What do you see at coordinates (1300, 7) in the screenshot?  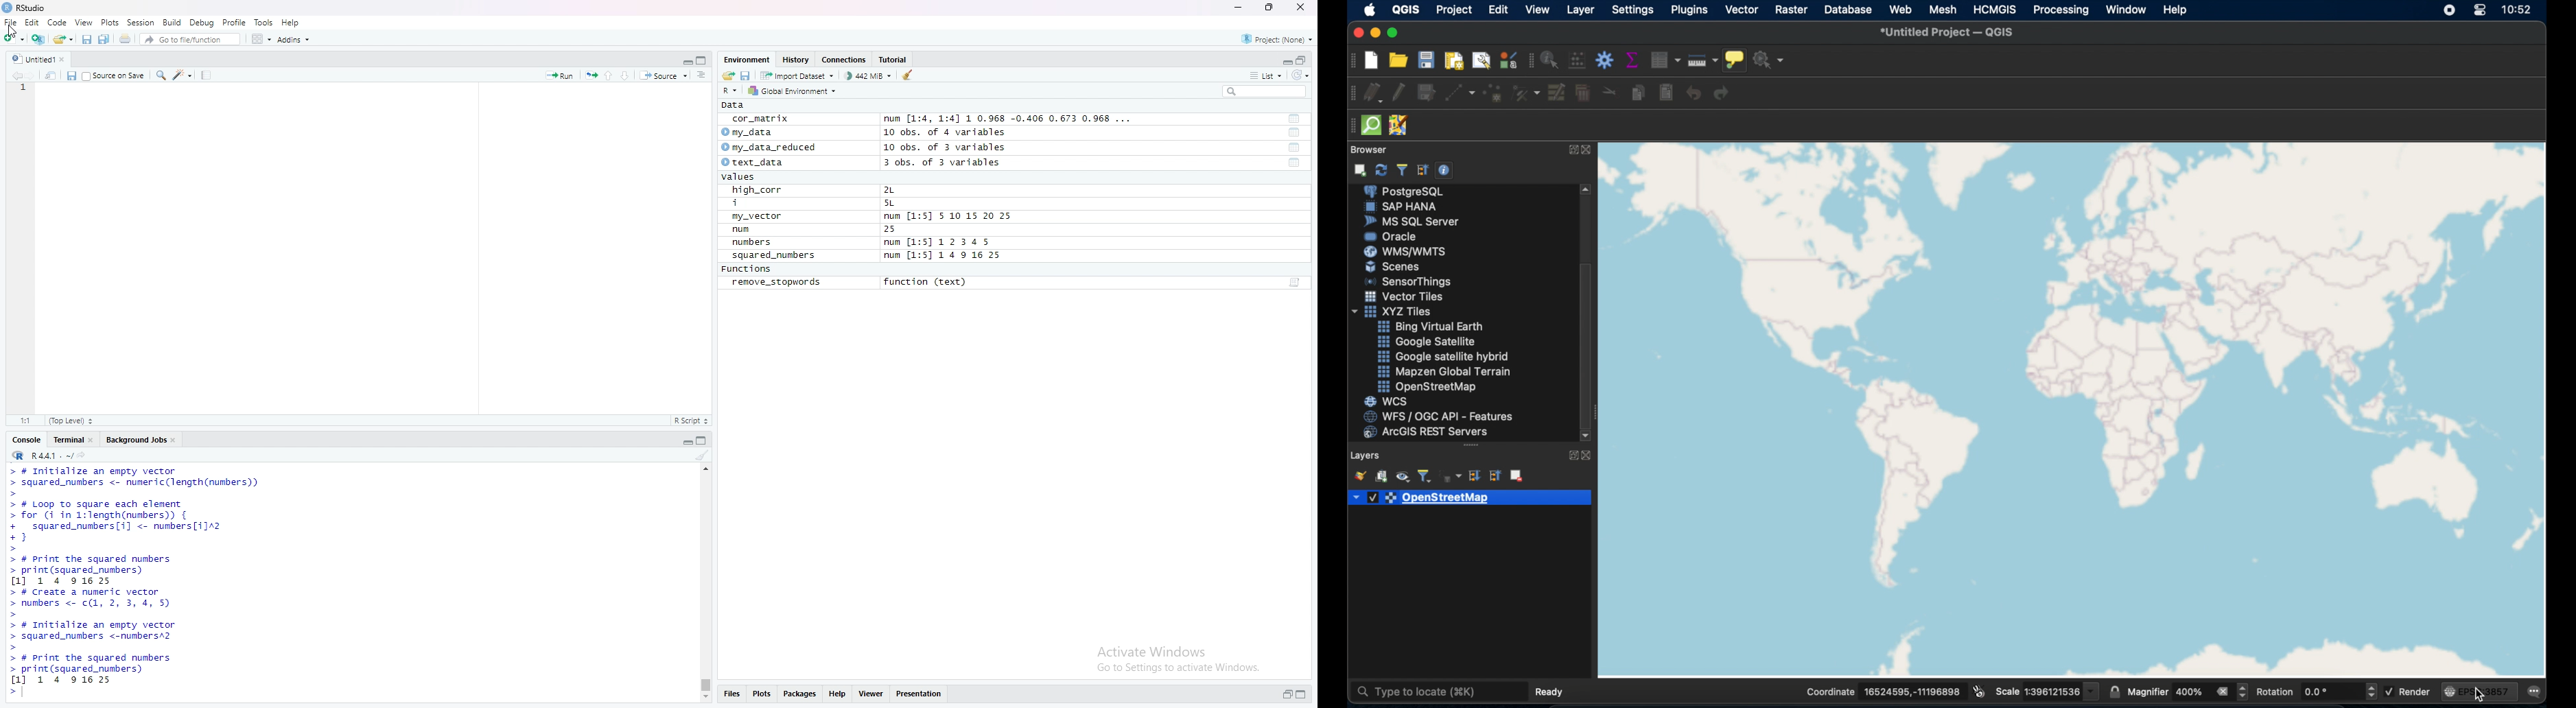 I see `Close` at bounding box center [1300, 7].